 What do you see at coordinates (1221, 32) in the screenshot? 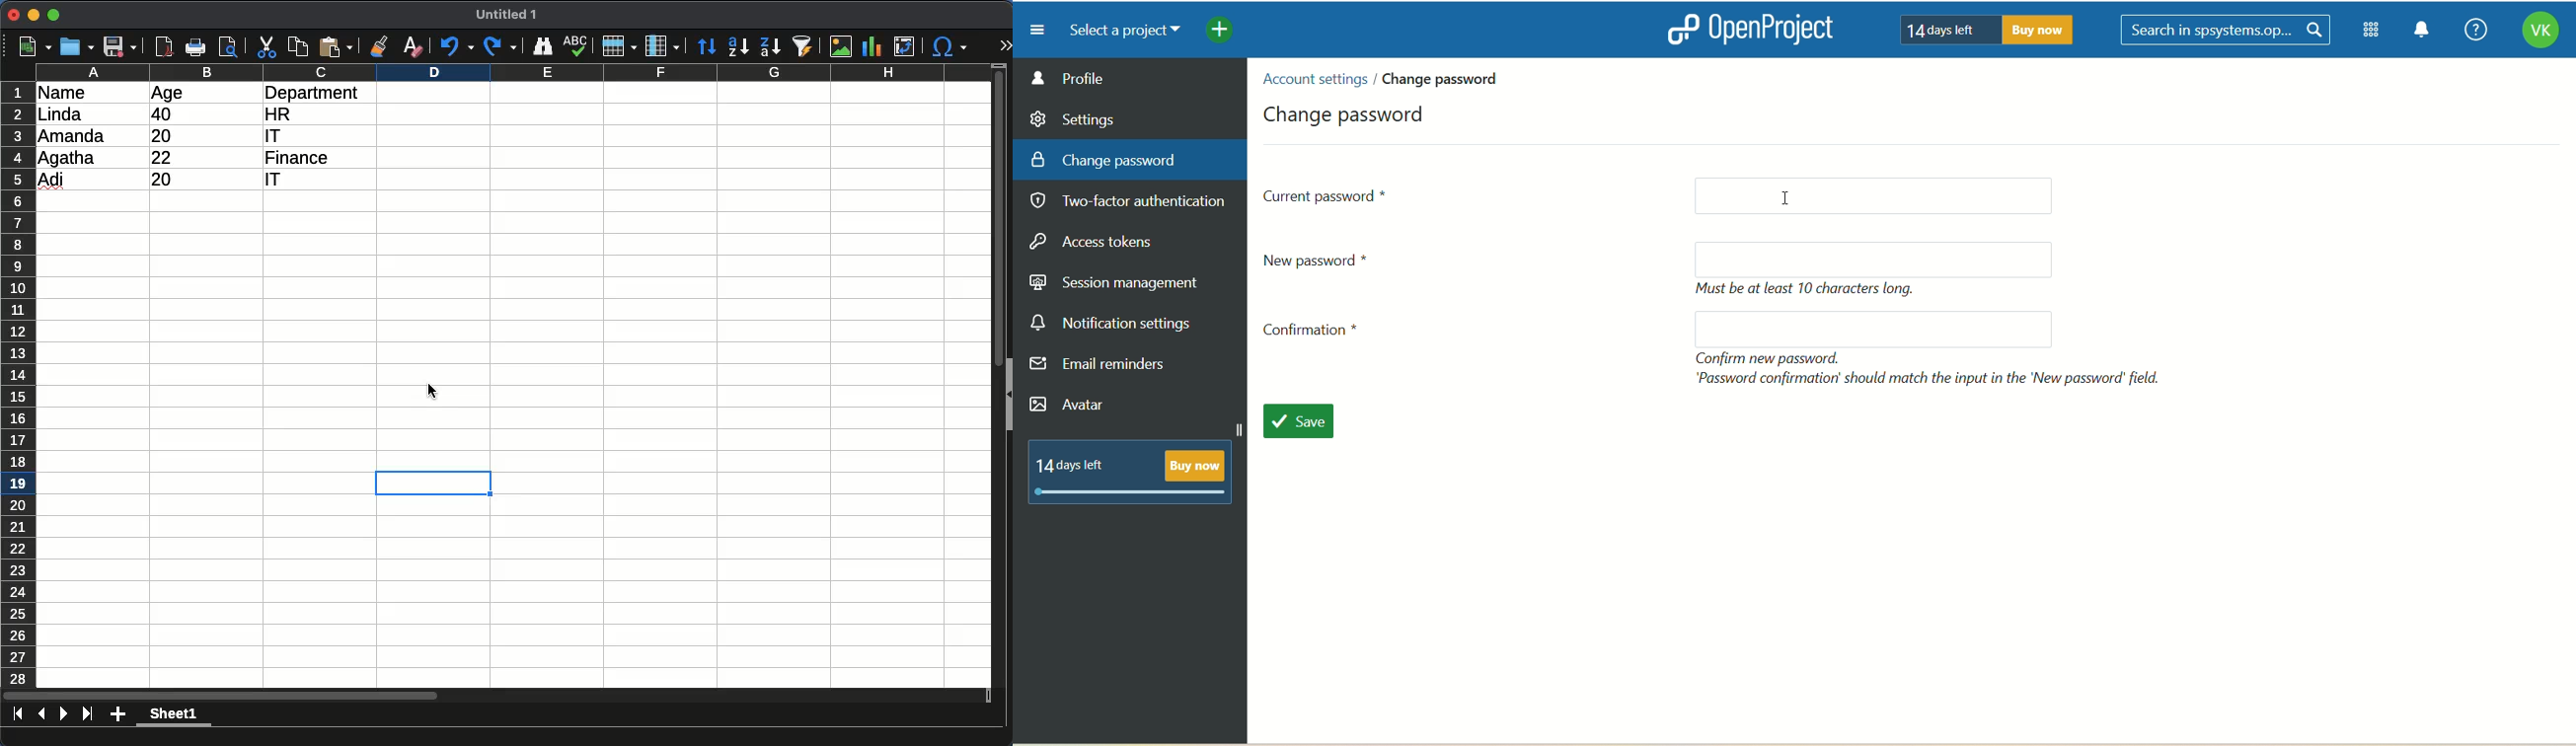
I see `add menu` at bounding box center [1221, 32].